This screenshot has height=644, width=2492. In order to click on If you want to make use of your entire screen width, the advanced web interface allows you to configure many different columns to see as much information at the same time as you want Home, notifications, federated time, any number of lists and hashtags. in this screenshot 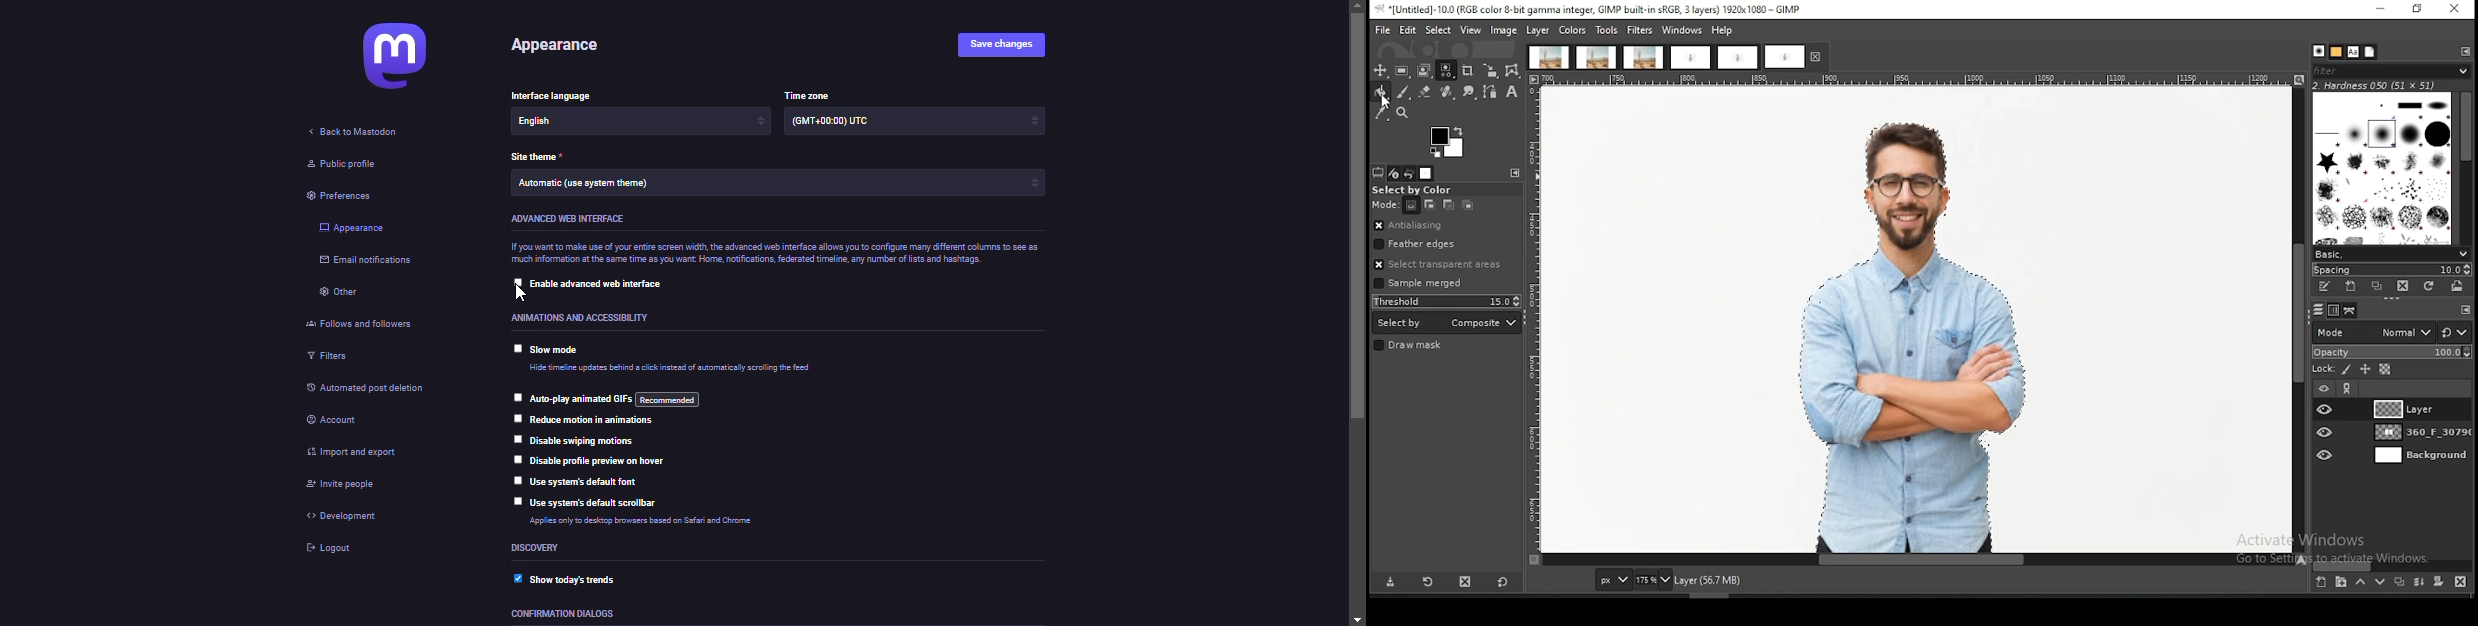, I will do `click(775, 254)`.